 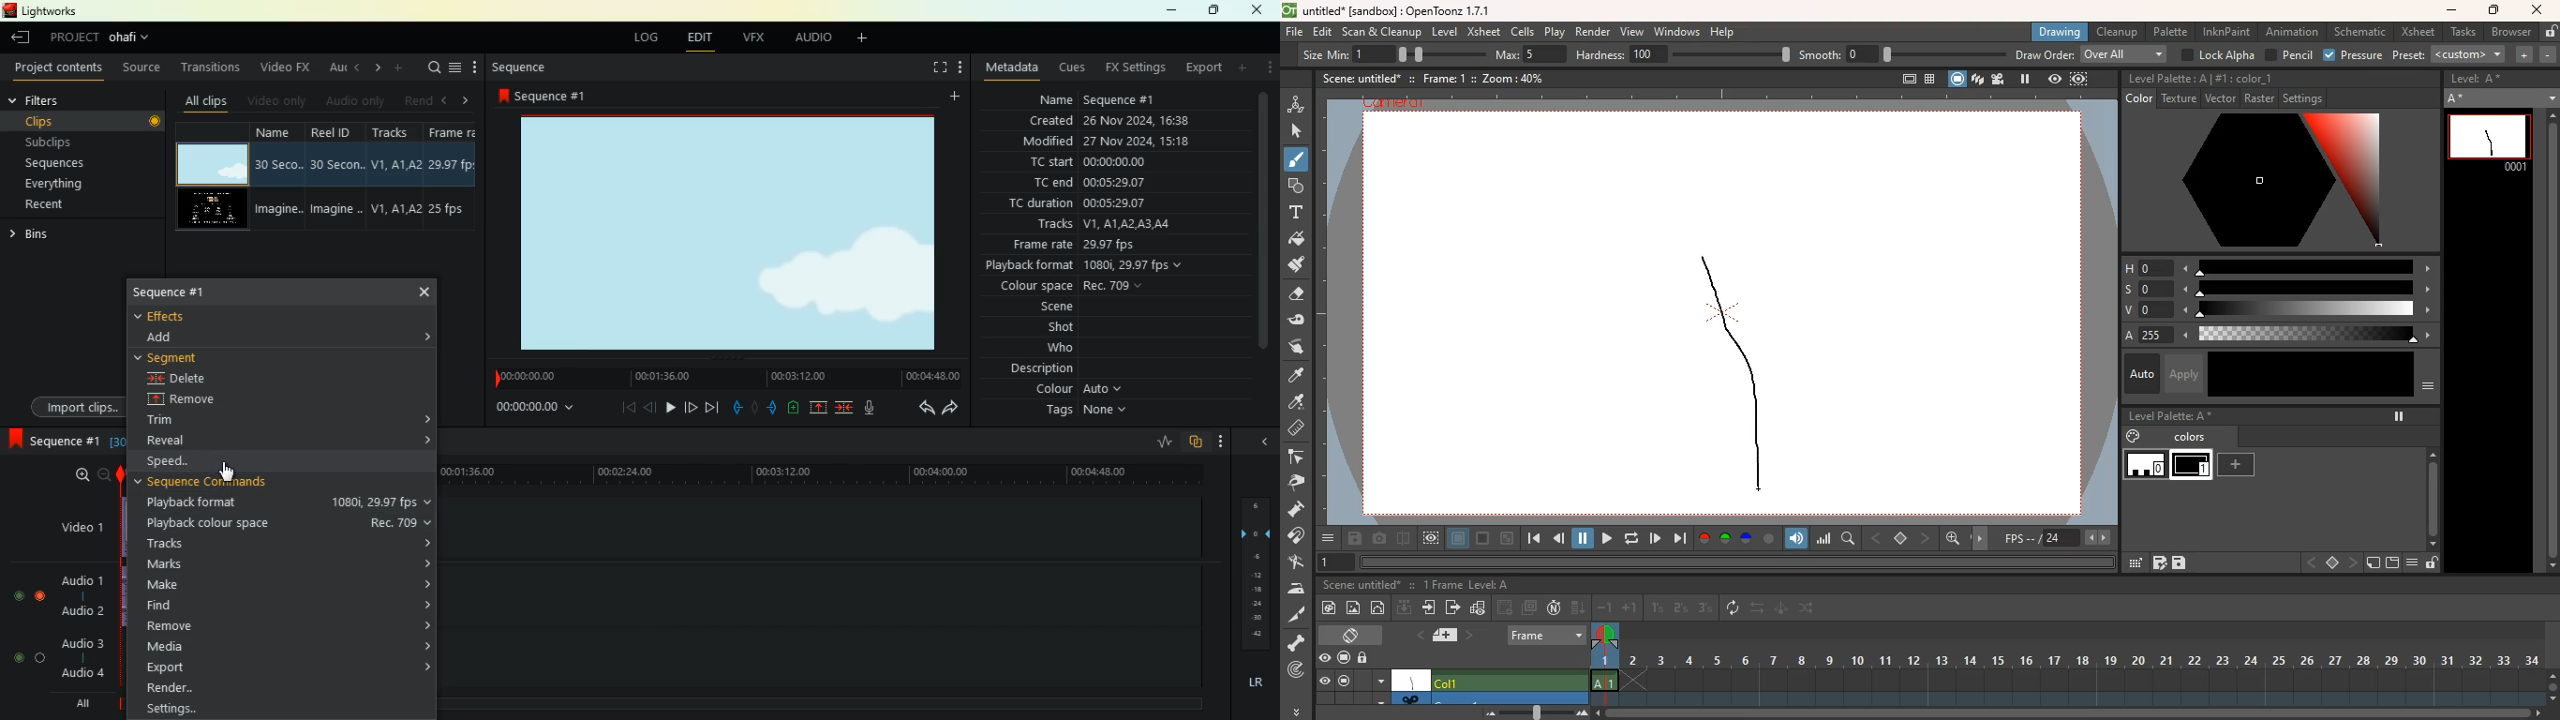 What do you see at coordinates (1086, 205) in the screenshot?
I see `tc duration` at bounding box center [1086, 205].